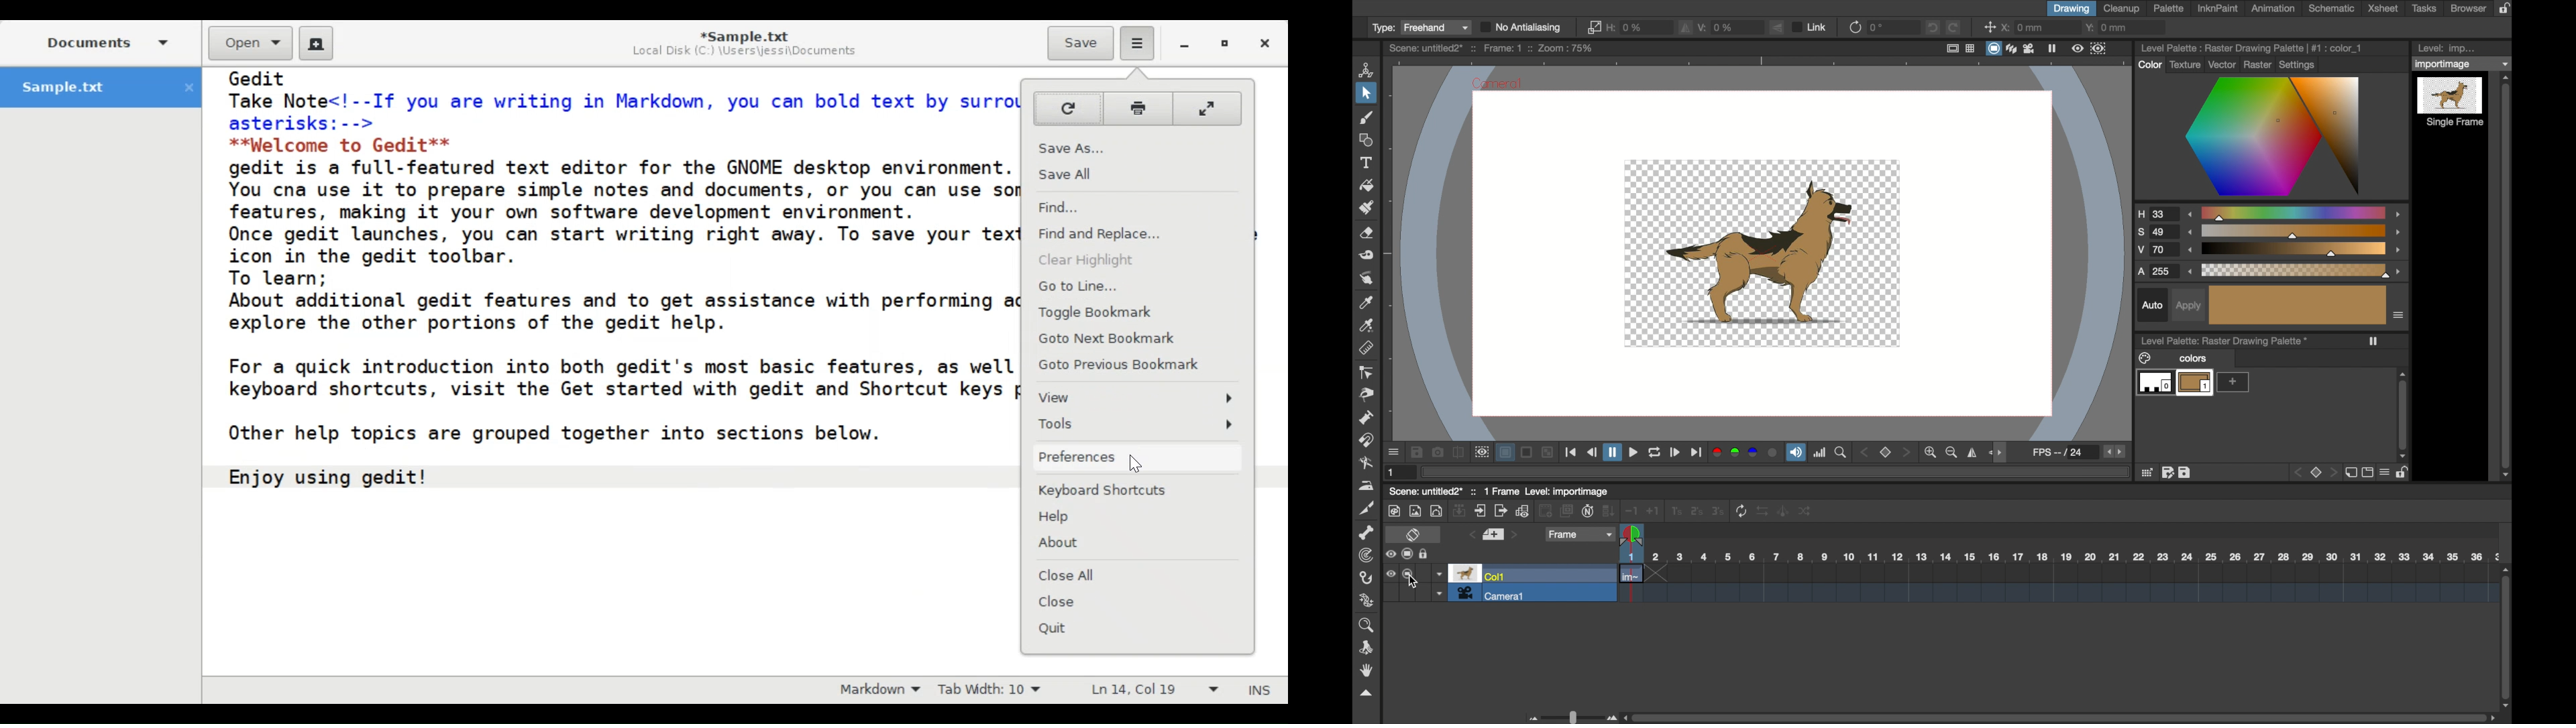 This screenshot has height=728, width=2576. What do you see at coordinates (1079, 43) in the screenshot?
I see `Save` at bounding box center [1079, 43].